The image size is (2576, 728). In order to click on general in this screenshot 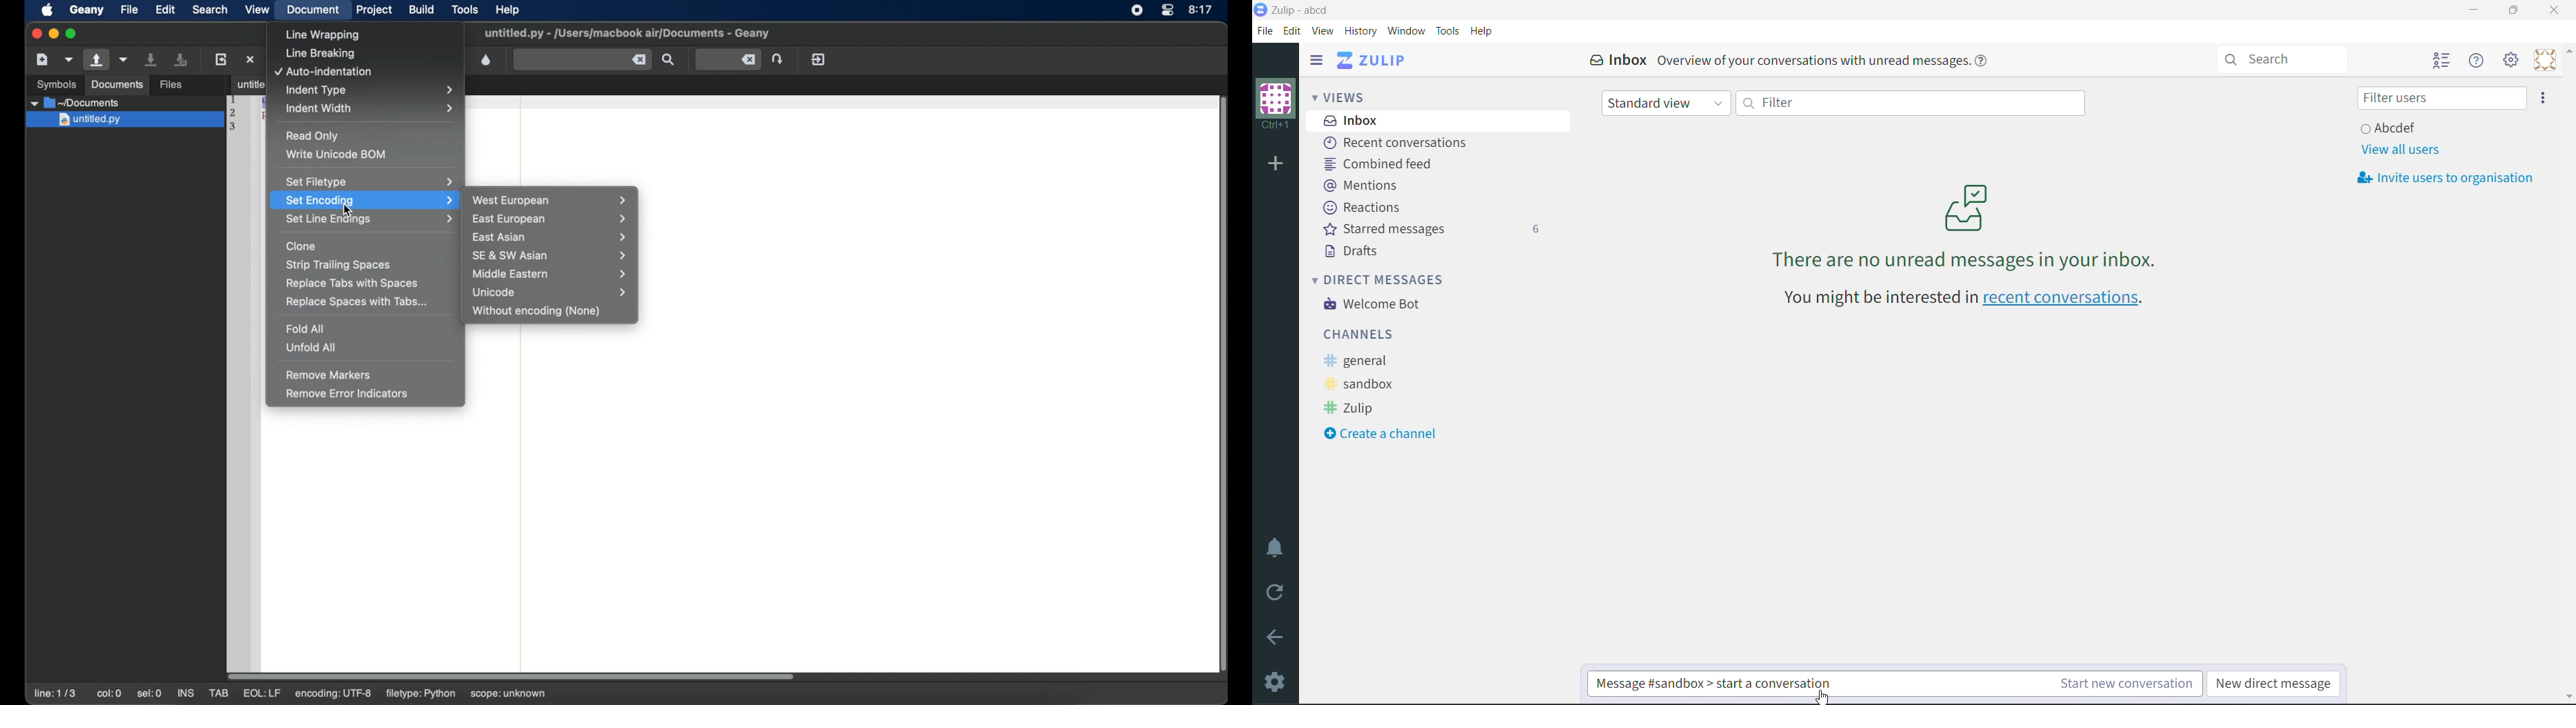, I will do `click(1360, 361)`.